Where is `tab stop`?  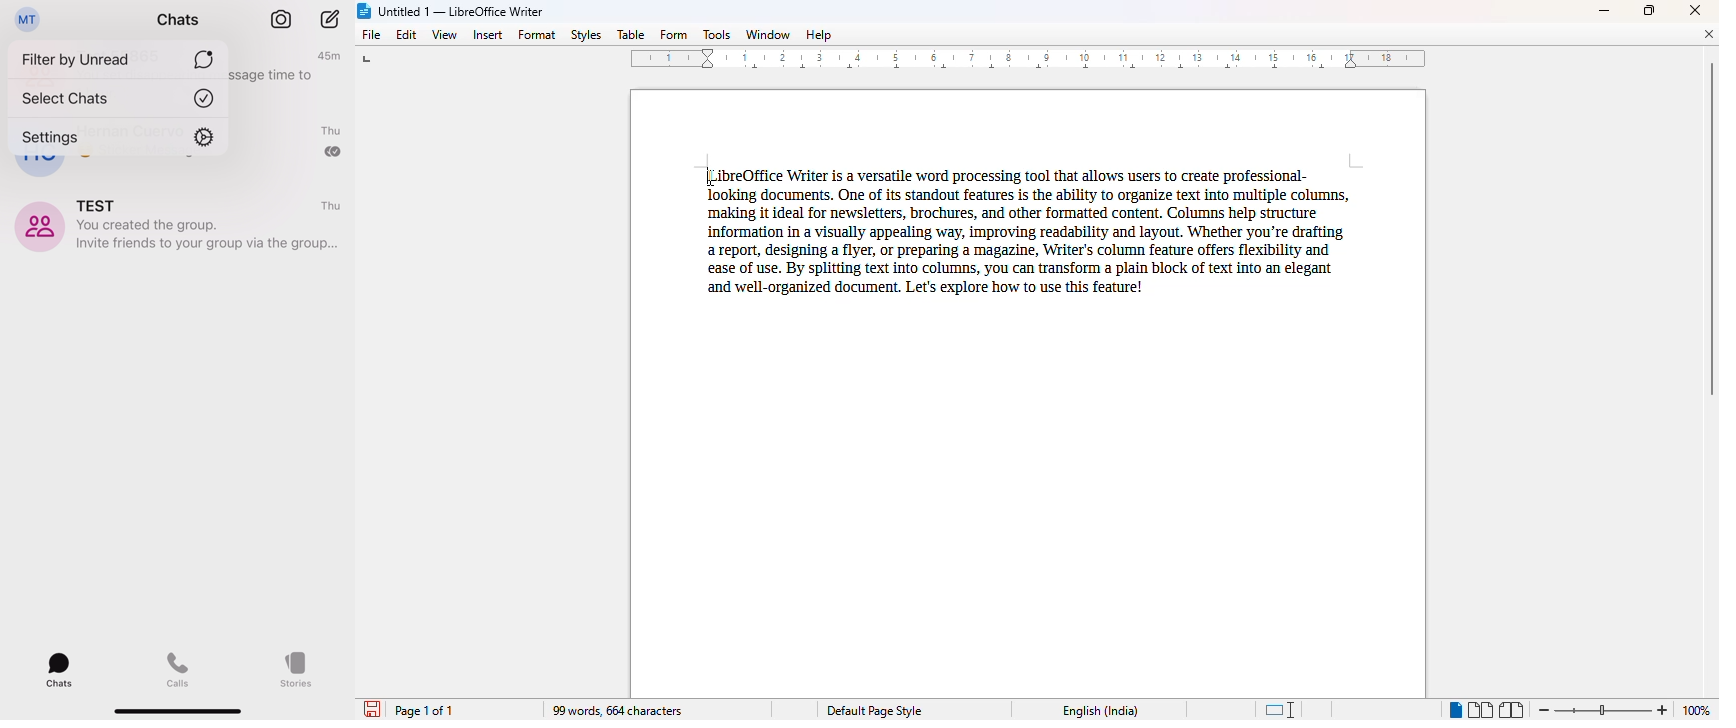
tab stop is located at coordinates (372, 61).